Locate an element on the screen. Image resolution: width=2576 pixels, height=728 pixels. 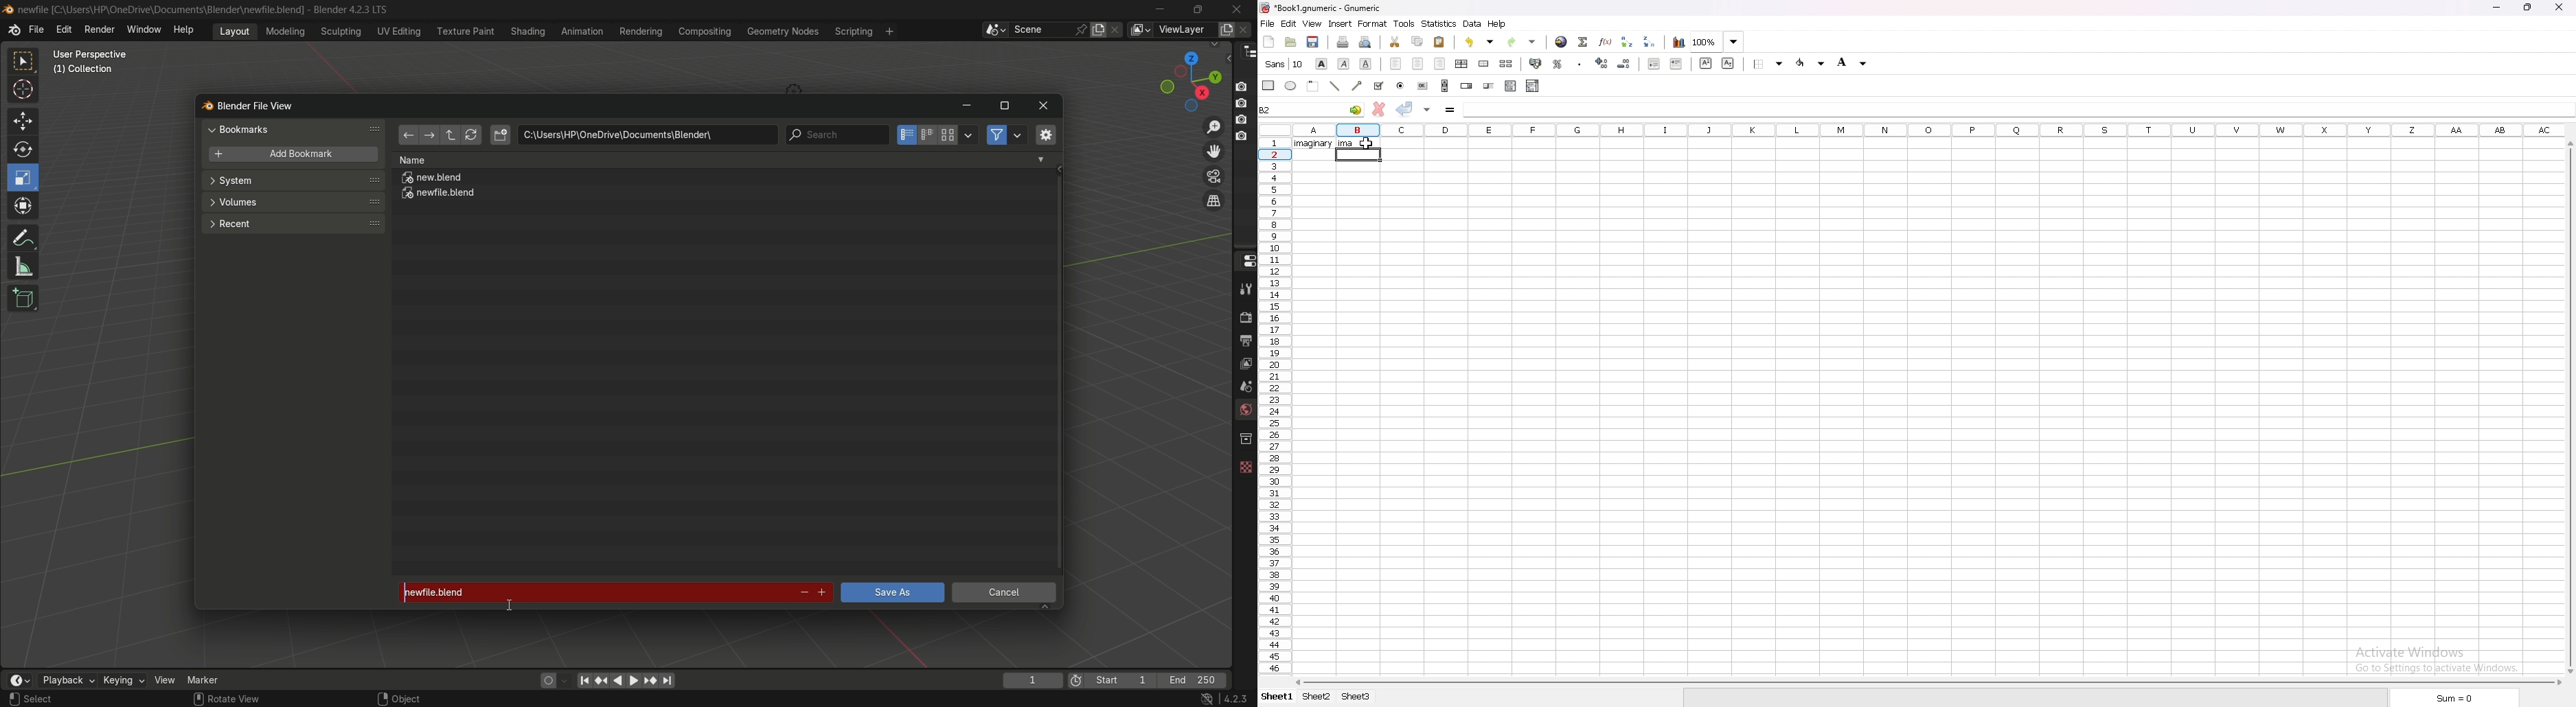
texture paint menu is located at coordinates (464, 30).